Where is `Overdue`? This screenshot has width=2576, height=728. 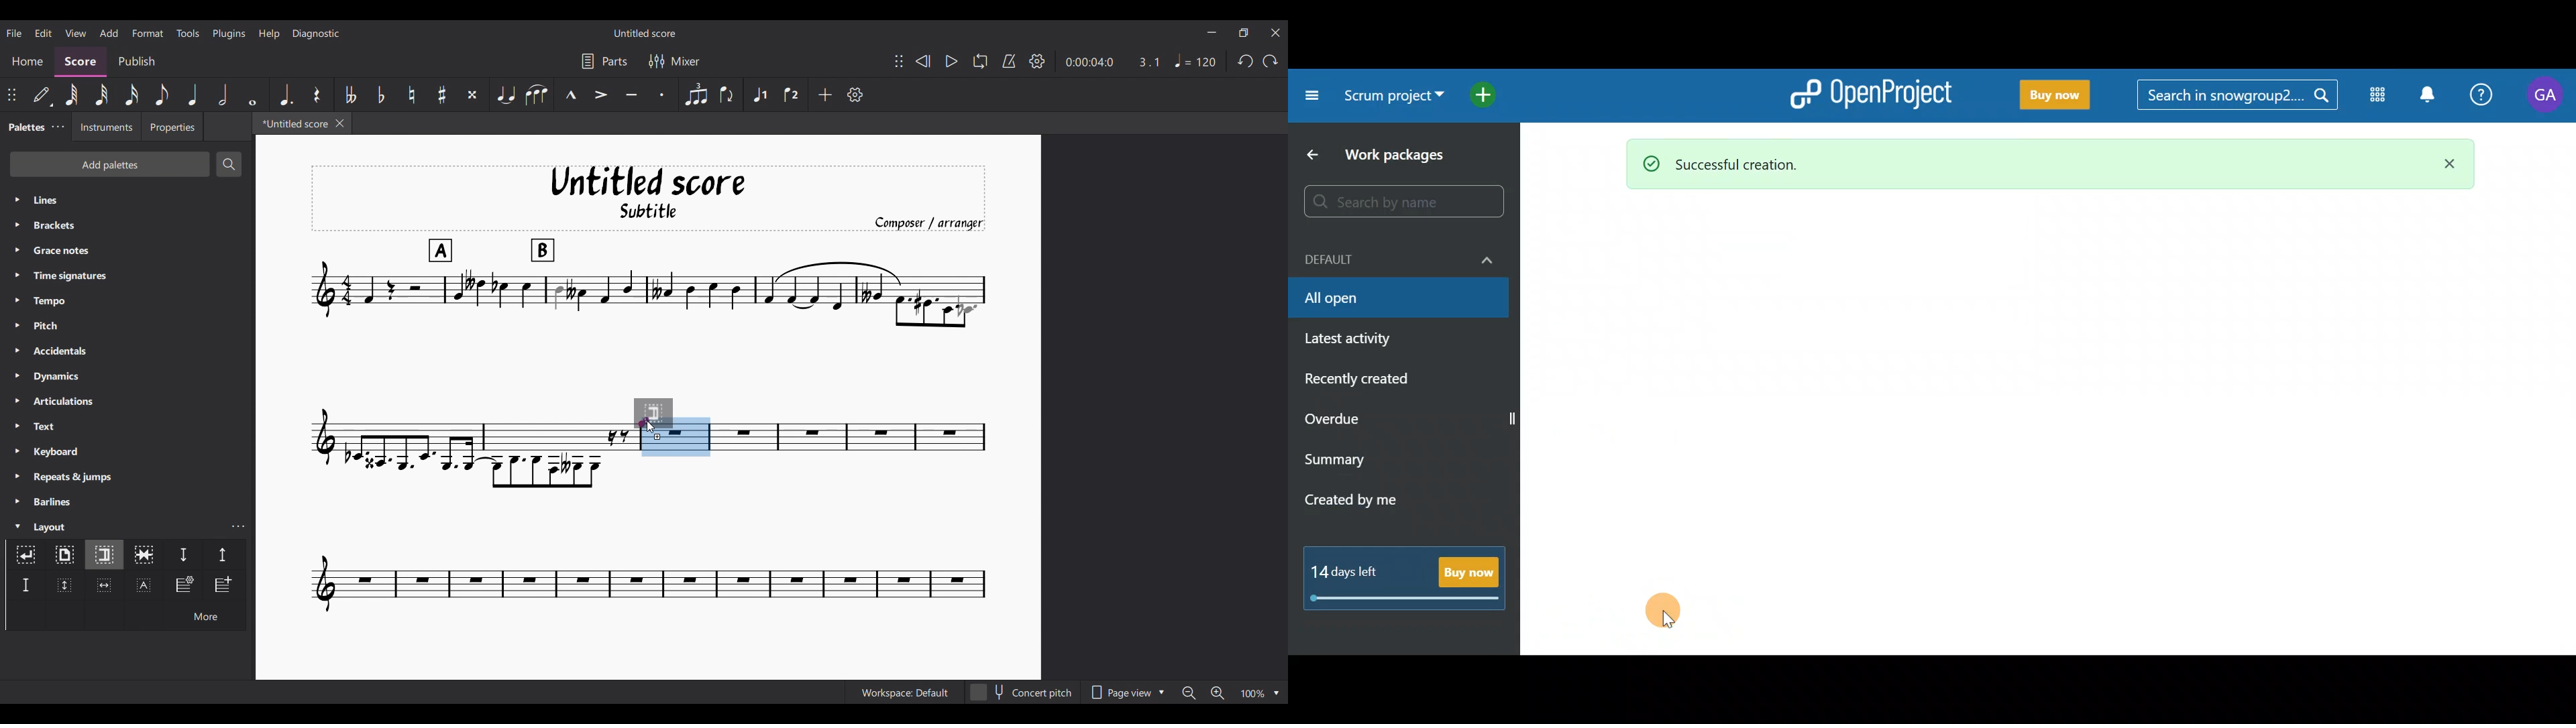 Overdue is located at coordinates (1385, 420).